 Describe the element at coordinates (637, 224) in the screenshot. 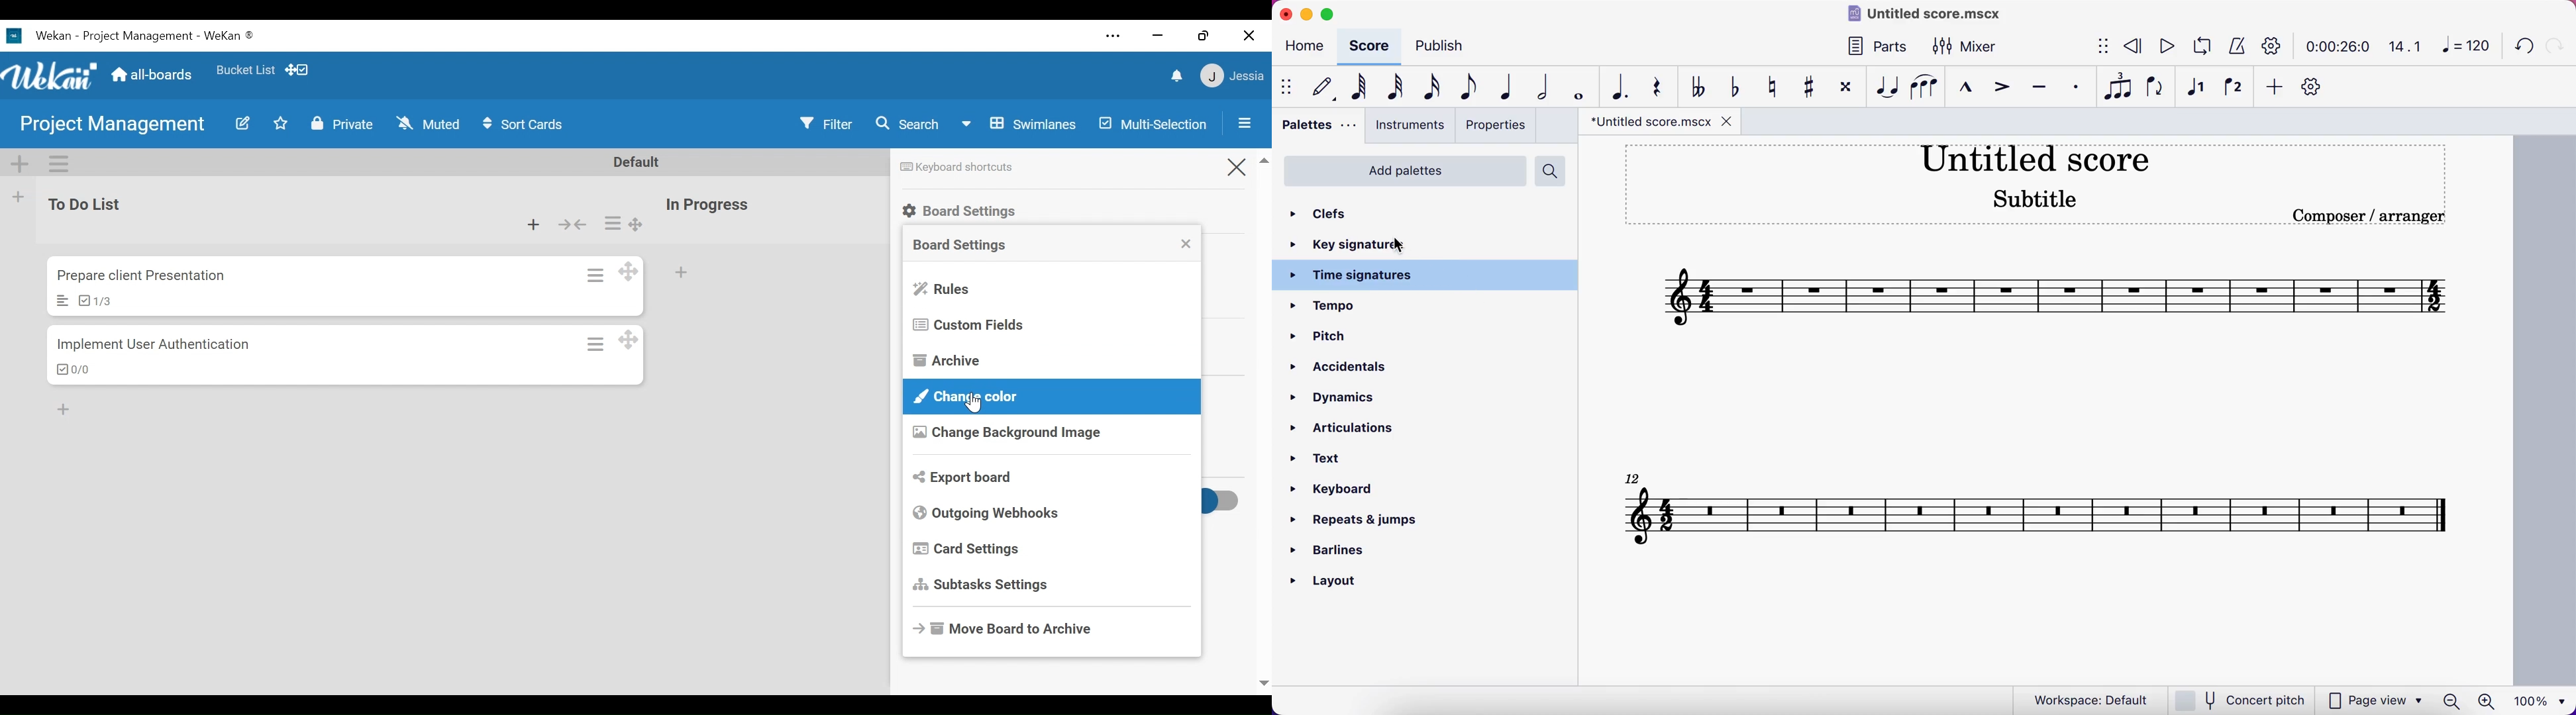

I see `Desktop drag handles` at that location.